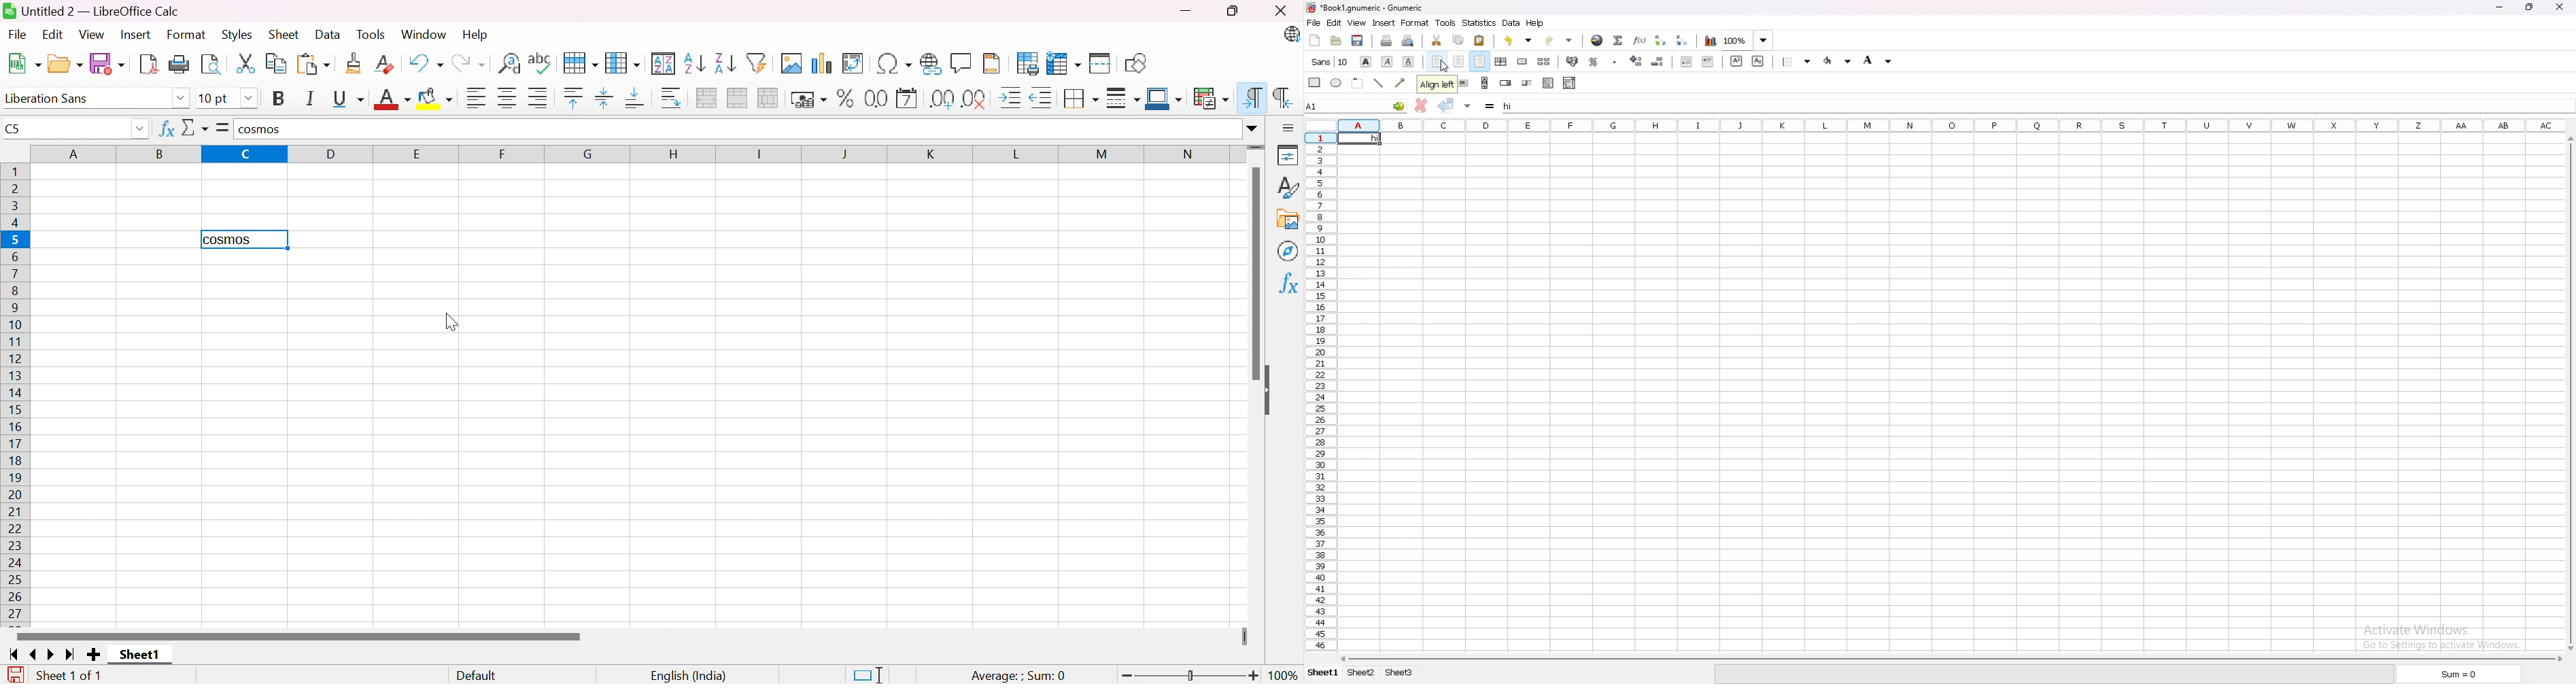 The width and height of the screenshot is (2576, 700). I want to click on Merge Cells, so click(740, 99).